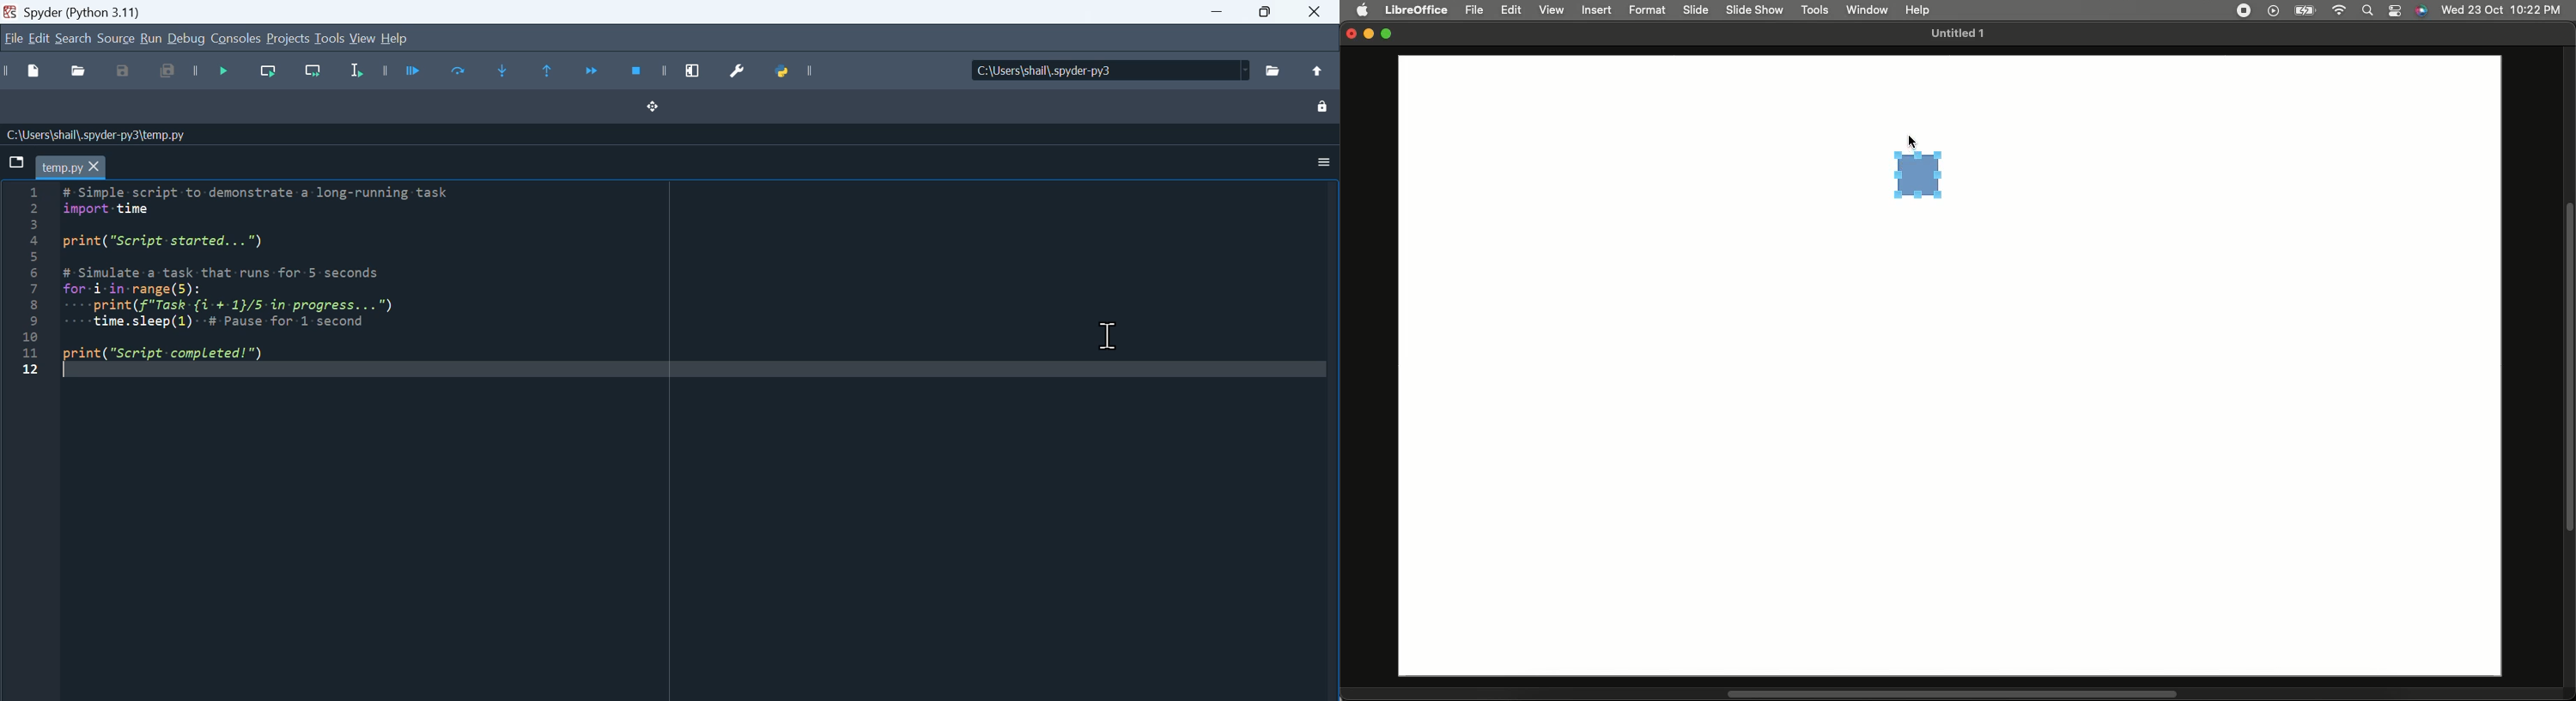 This screenshot has width=2576, height=728. I want to click on File, so click(1275, 69).